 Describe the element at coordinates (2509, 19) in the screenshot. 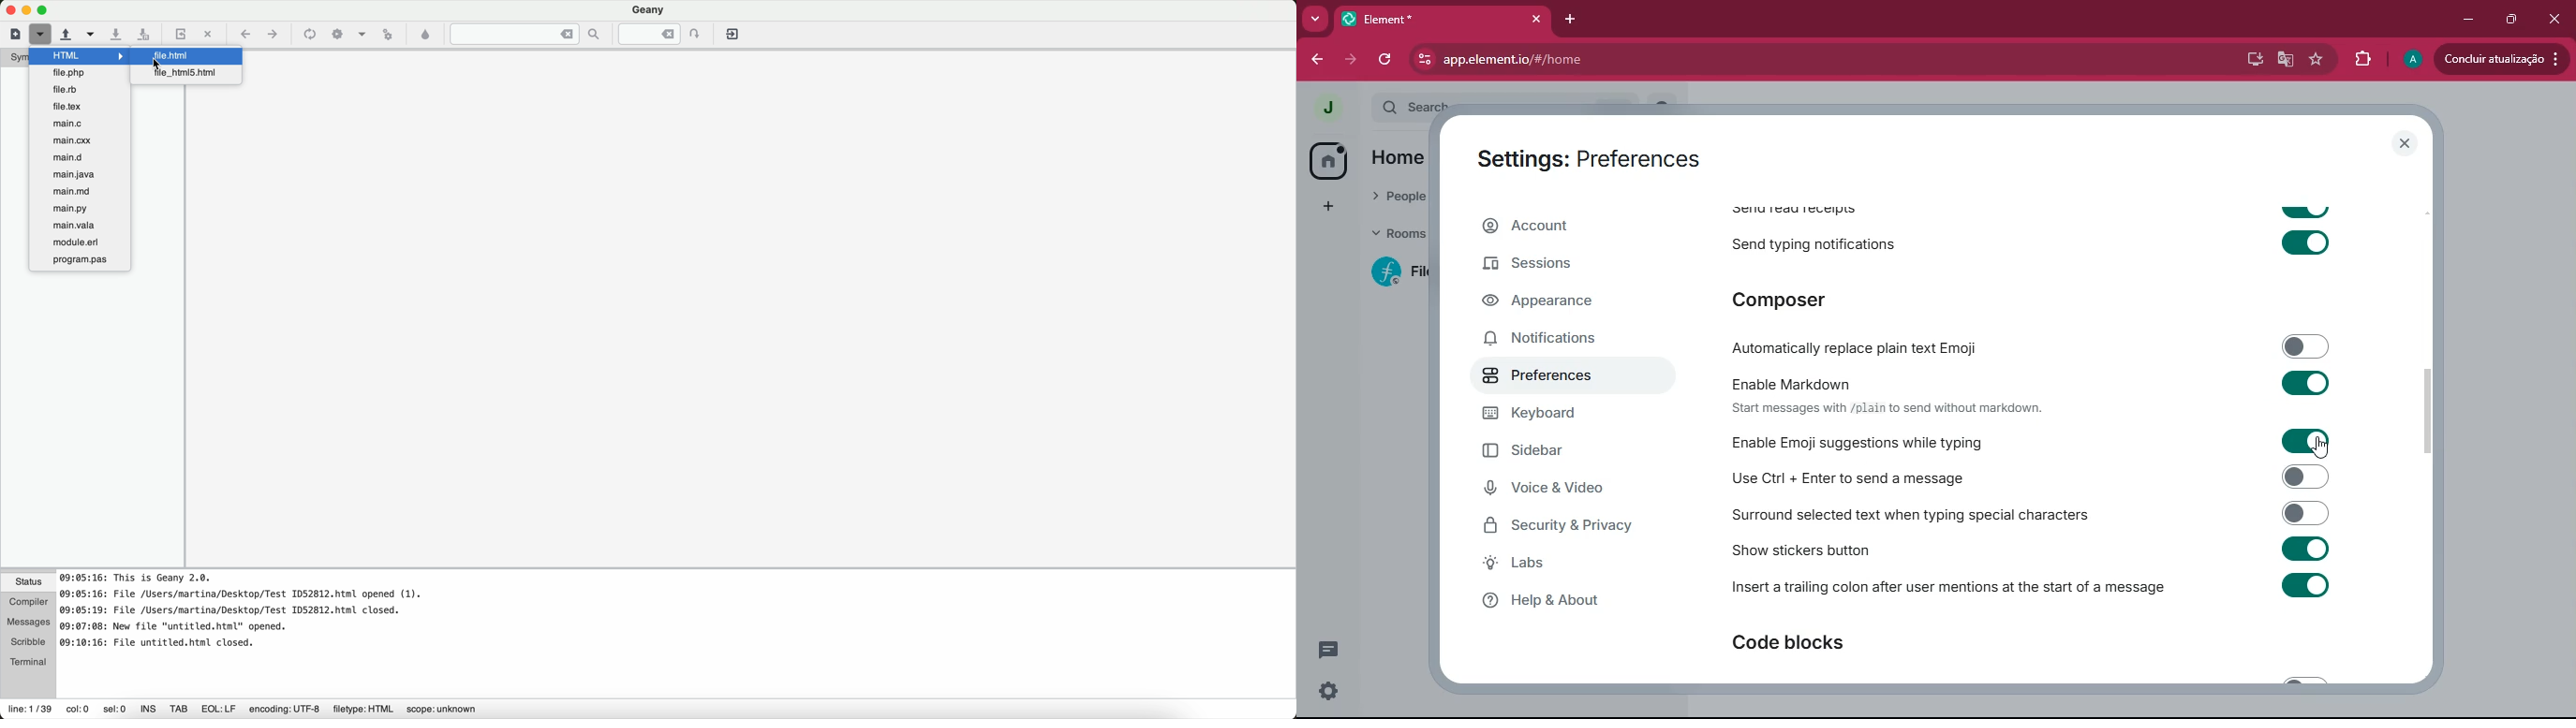

I see `maximize` at that location.